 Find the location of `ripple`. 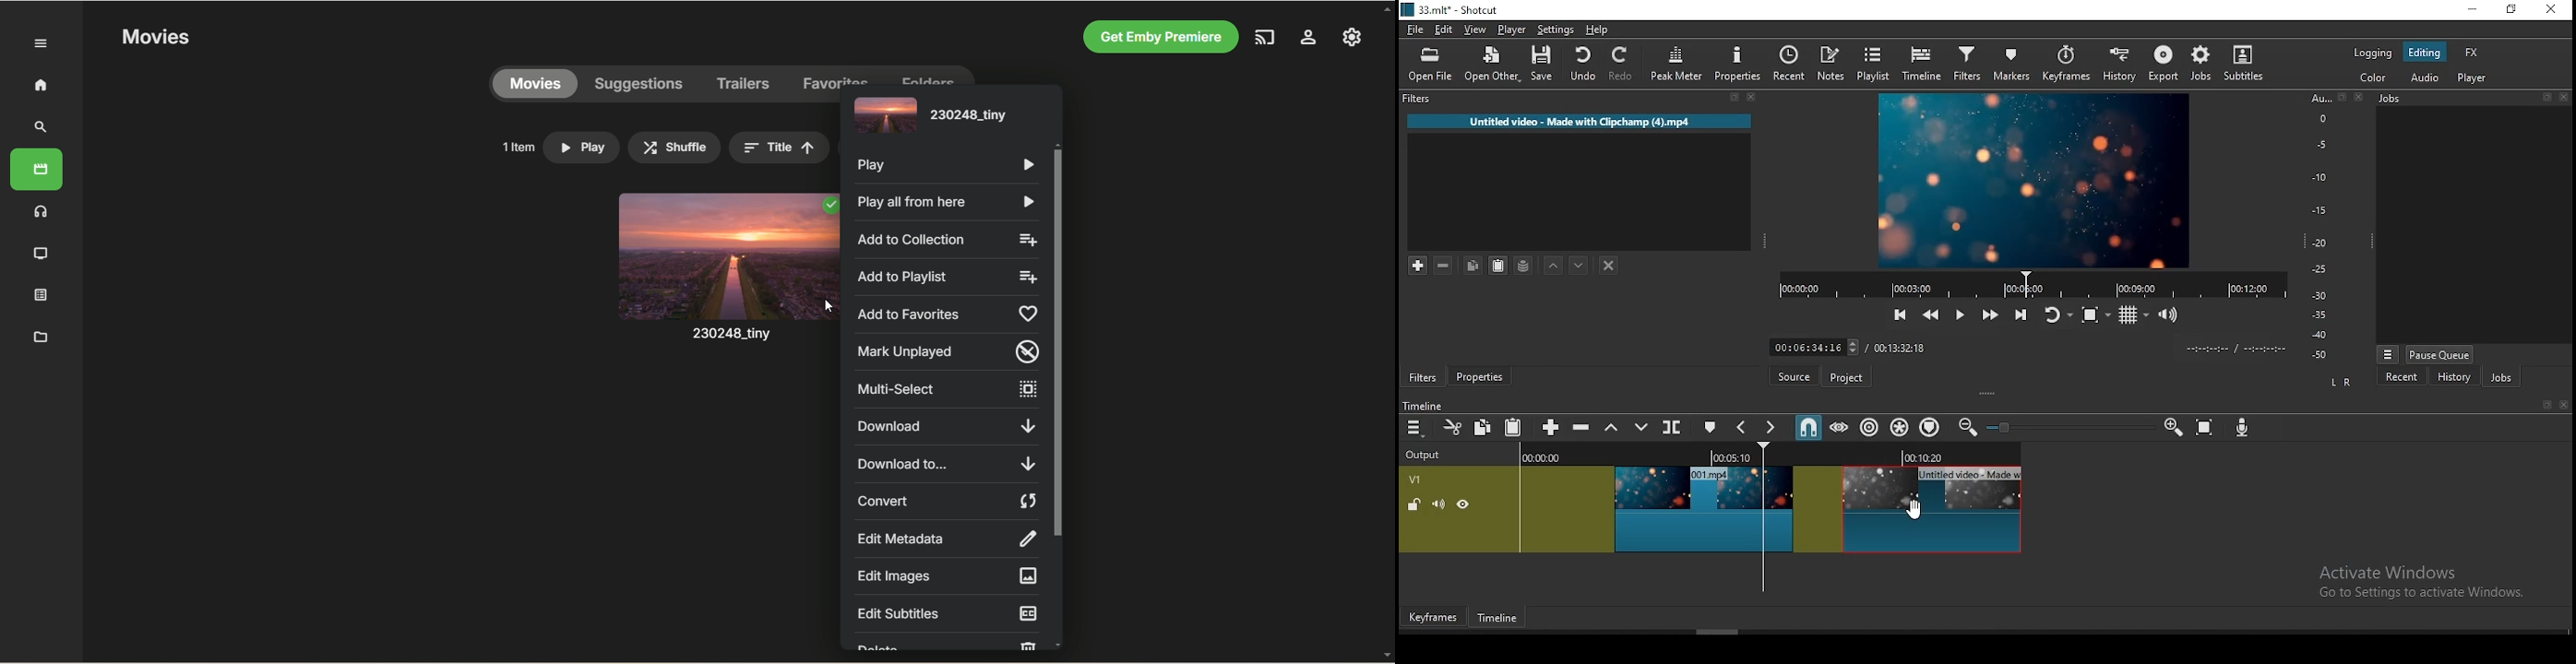

ripple is located at coordinates (1869, 428).